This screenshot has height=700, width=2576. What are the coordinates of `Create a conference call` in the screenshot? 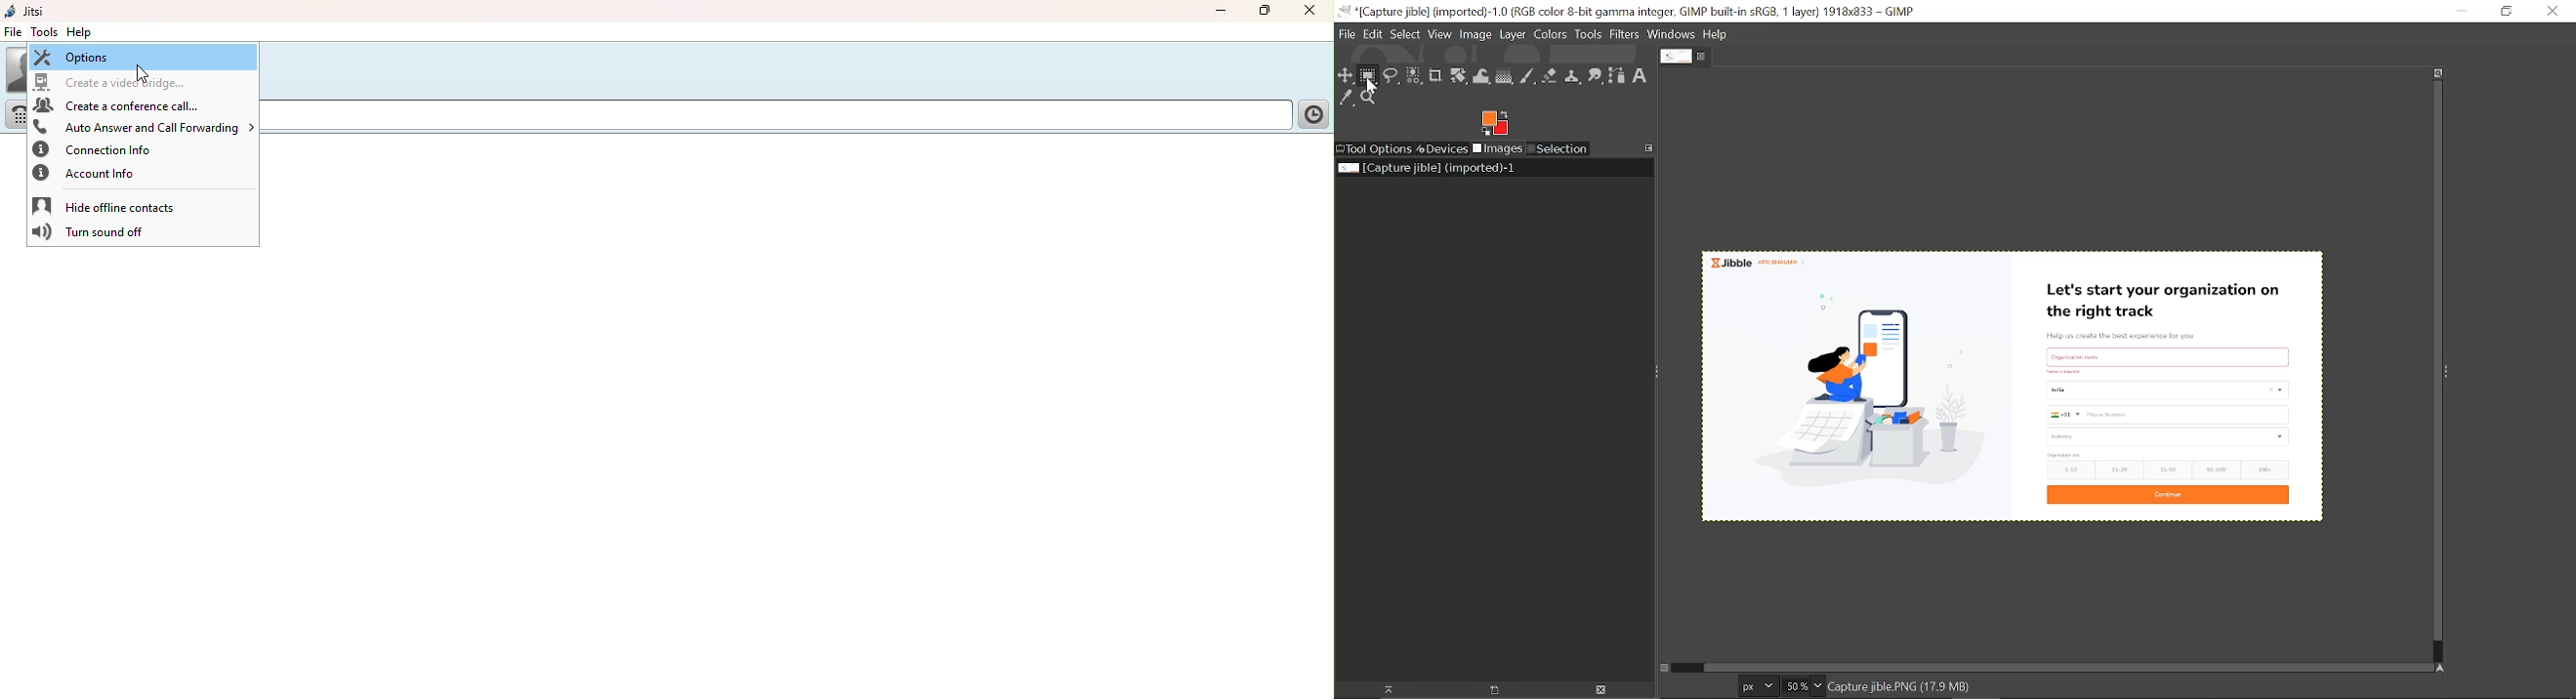 It's located at (124, 105).